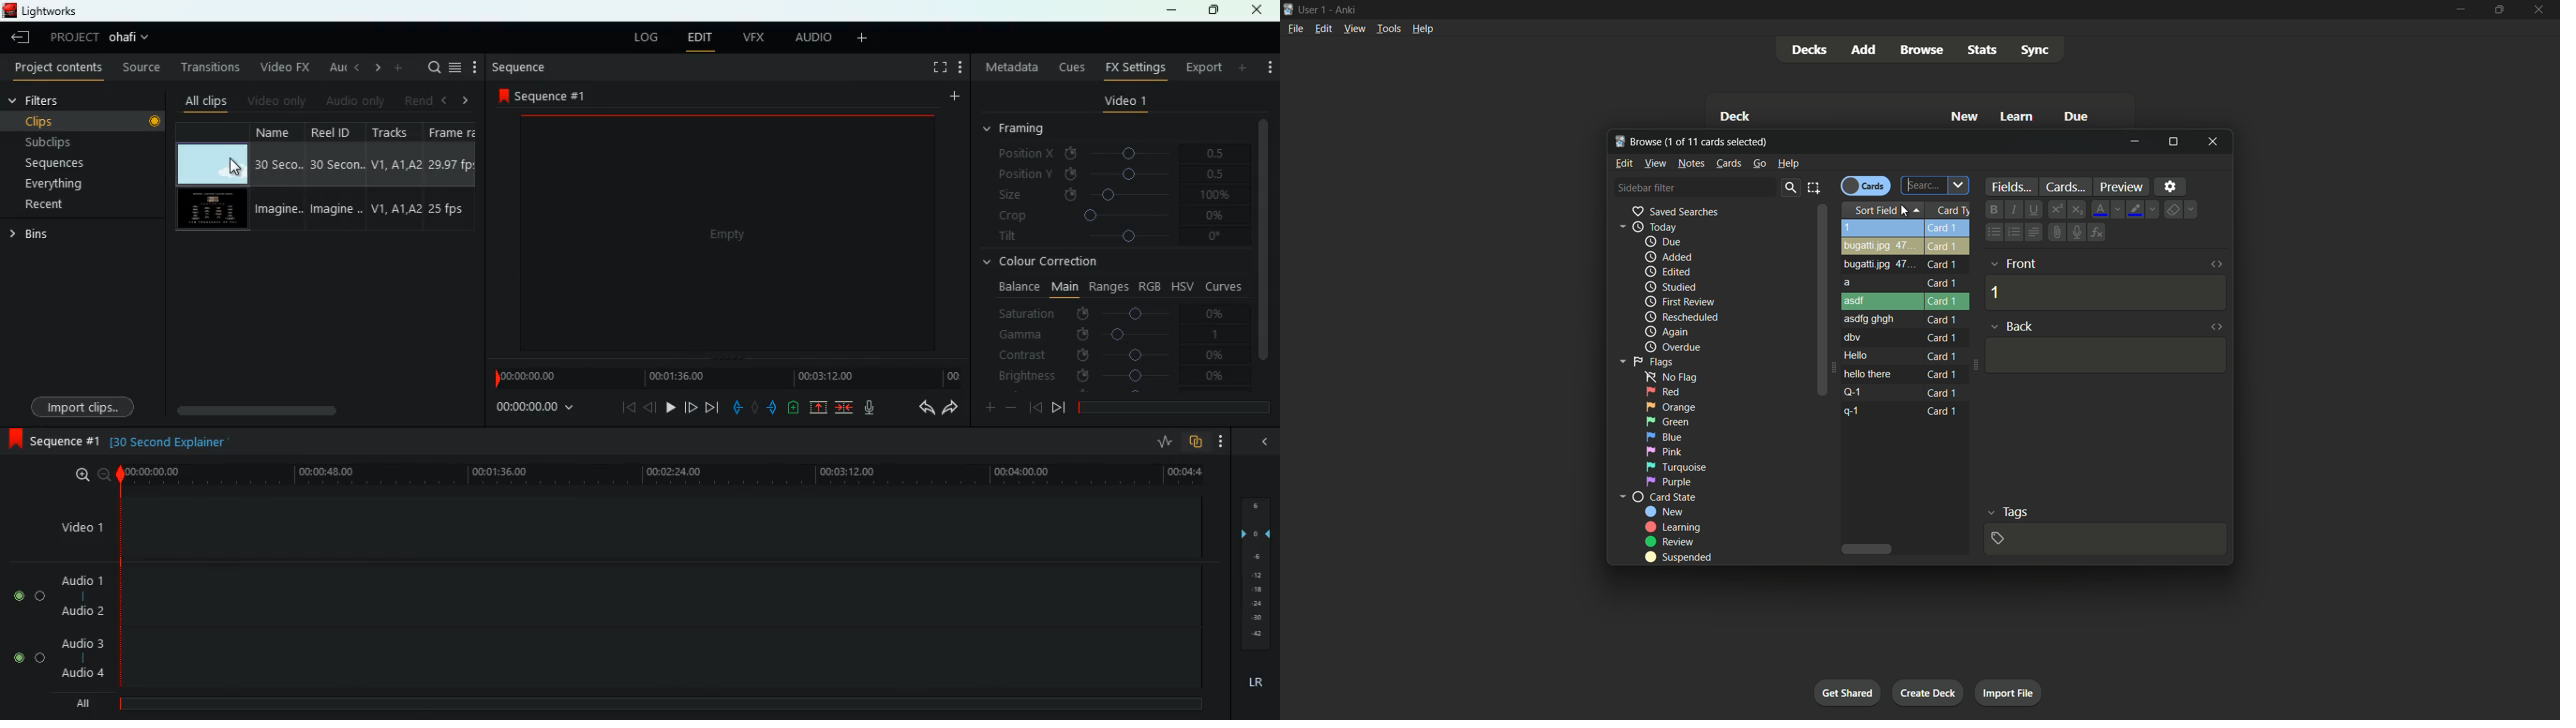 This screenshot has height=728, width=2576. Describe the element at coordinates (1258, 10) in the screenshot. I see `close` at that location.